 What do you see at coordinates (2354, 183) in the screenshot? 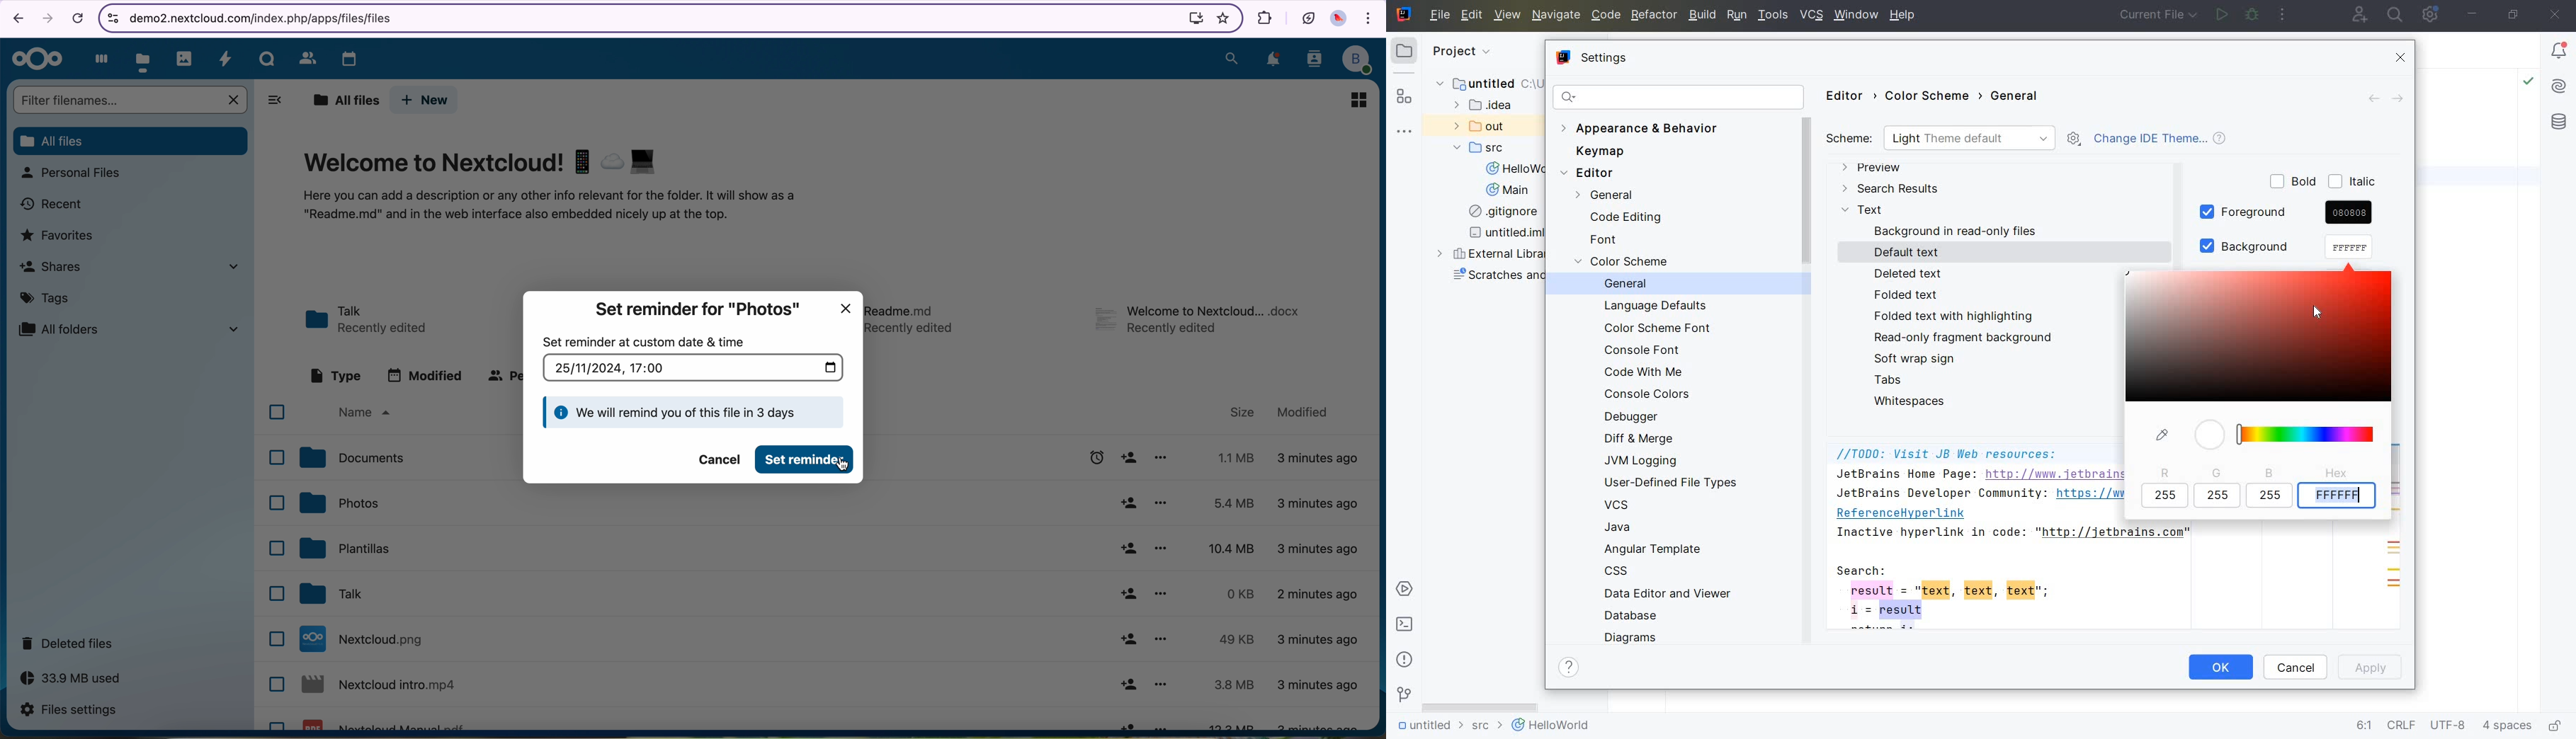
I see `ITALIC` at bounding box center [2354, 183].